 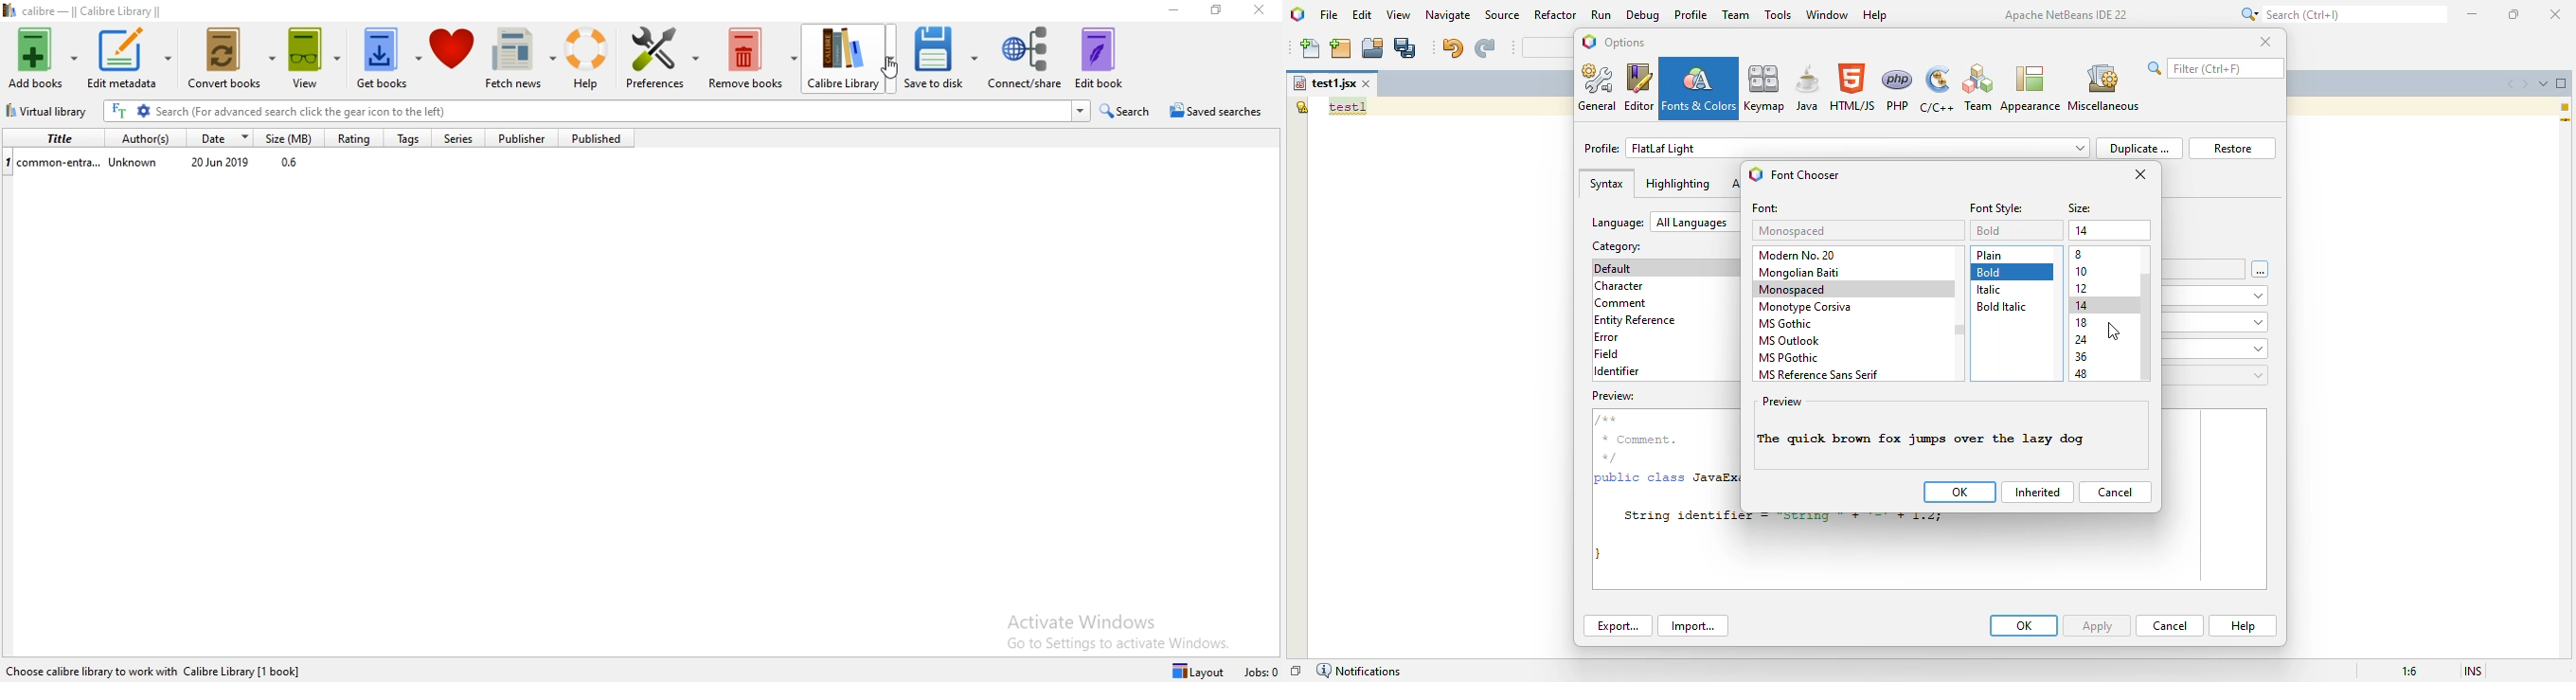 What do you see at coordinates (529, 138) in the screenshot?
I see `Publisher` at bounding box center [529, 138].